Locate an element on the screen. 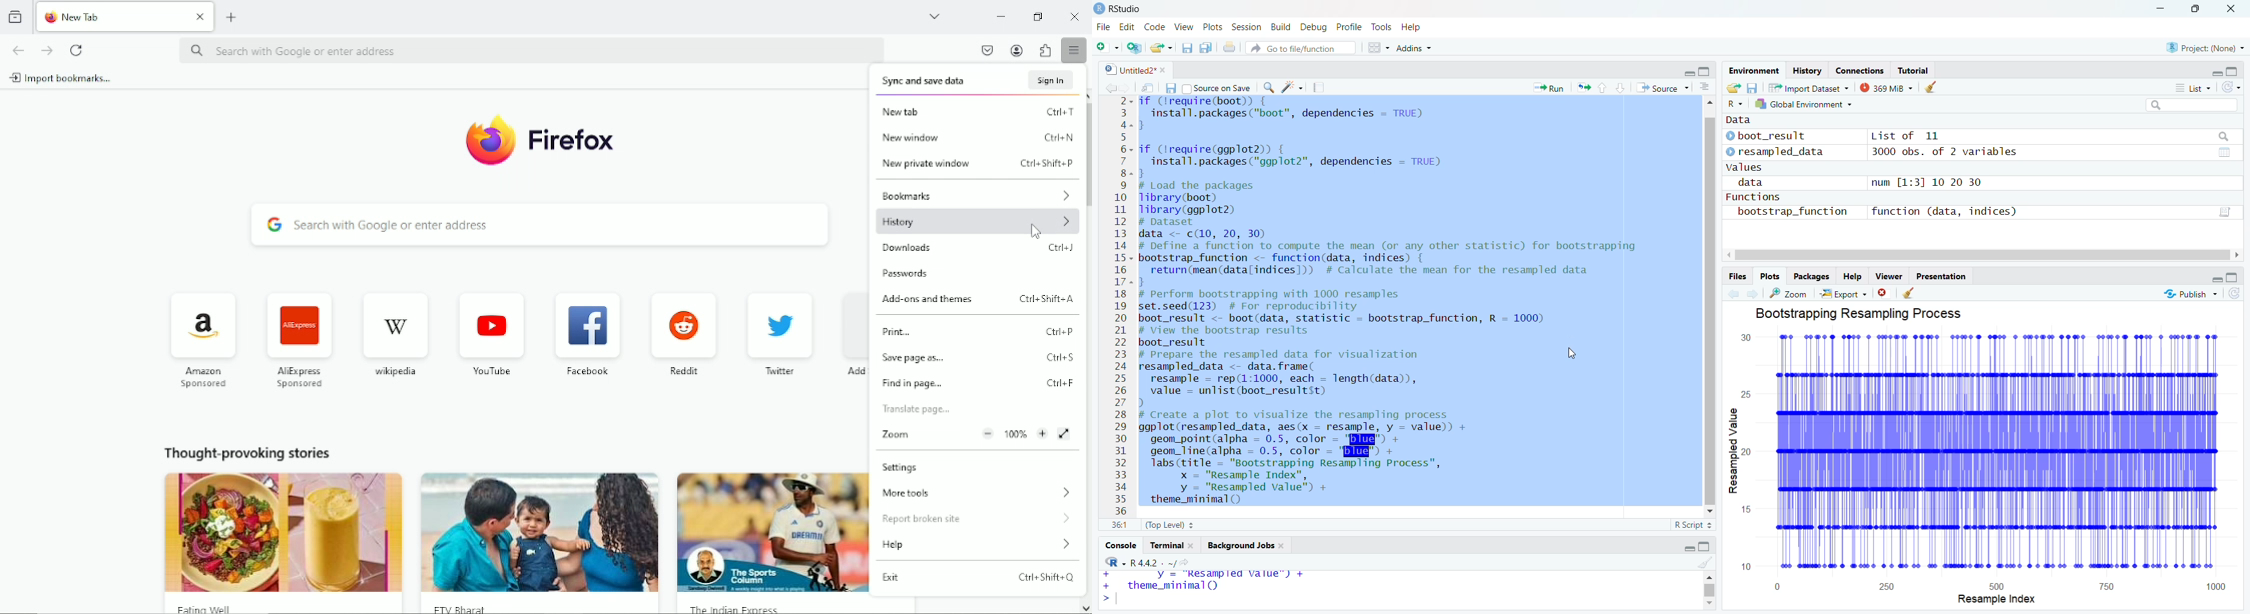 This screenshot has height=616, width=2268. data is located at coordinates (1746, 182).